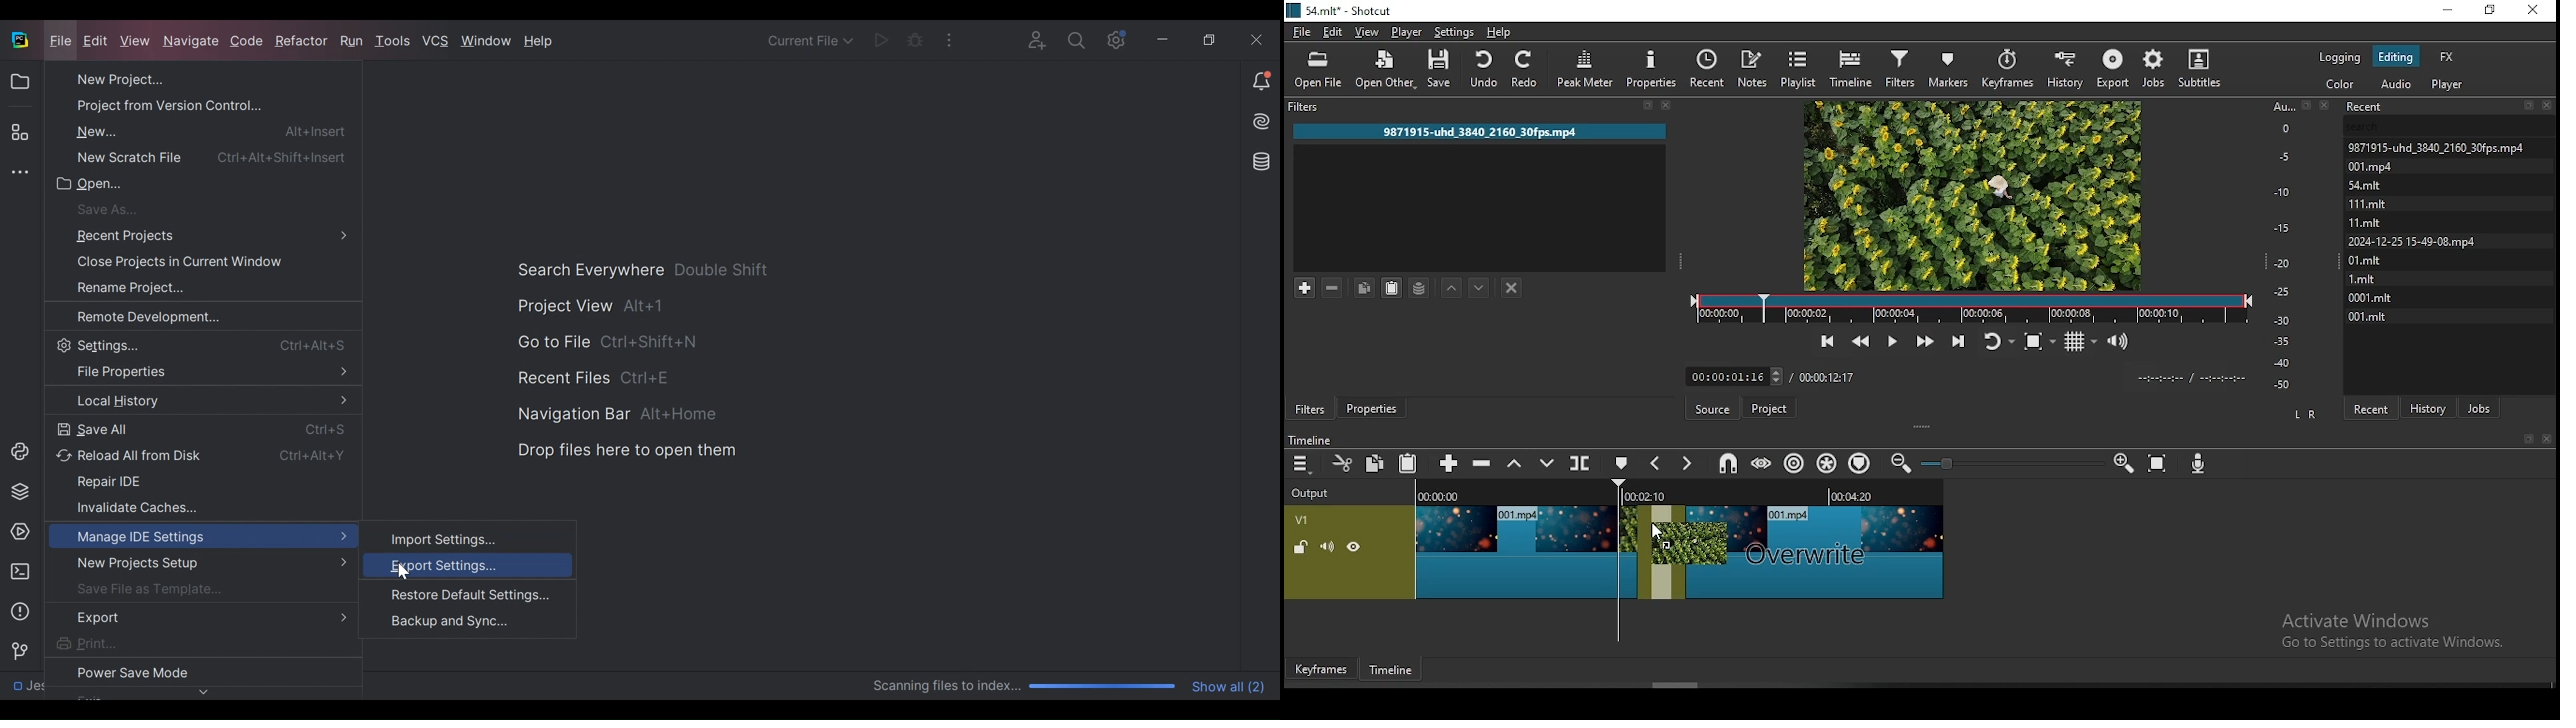  What do you see at coordinates (1331, 31) in the screenshot?
I see `edit` at bounding box center [1331, 31].